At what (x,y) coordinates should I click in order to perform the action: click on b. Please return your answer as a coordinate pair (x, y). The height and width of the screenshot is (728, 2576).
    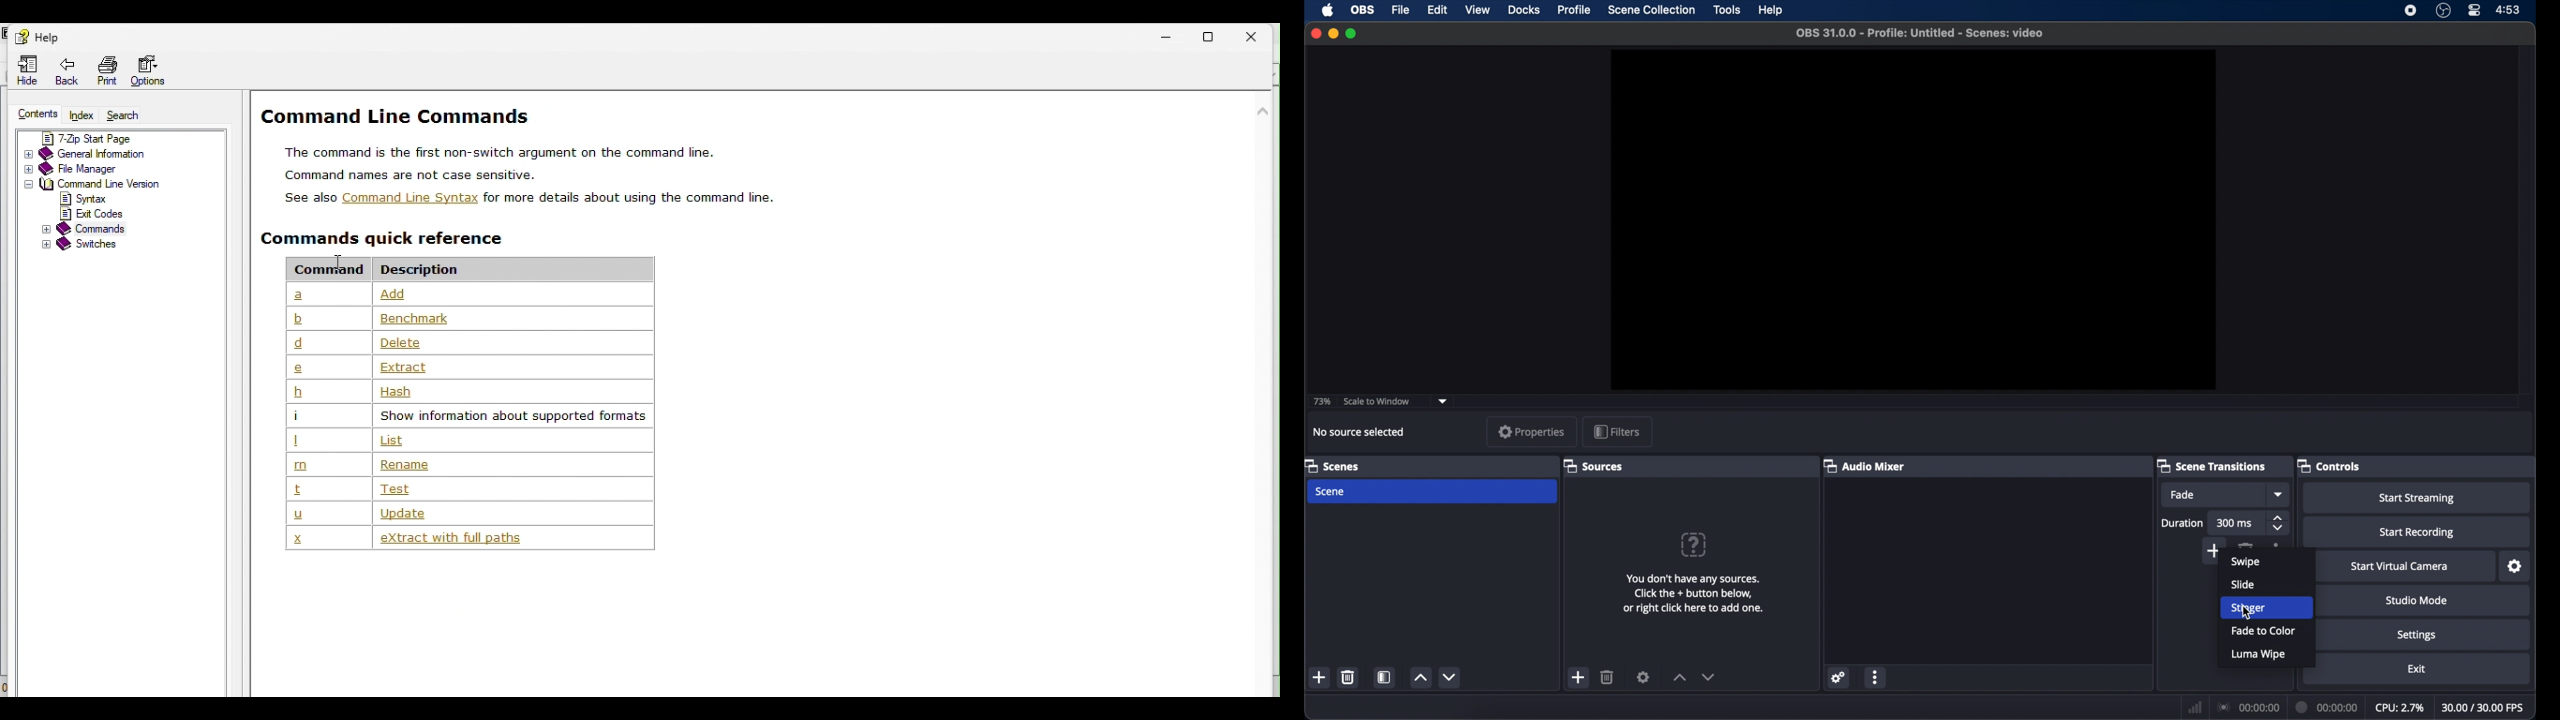
    Looking at the image, I should click on (299, 392).